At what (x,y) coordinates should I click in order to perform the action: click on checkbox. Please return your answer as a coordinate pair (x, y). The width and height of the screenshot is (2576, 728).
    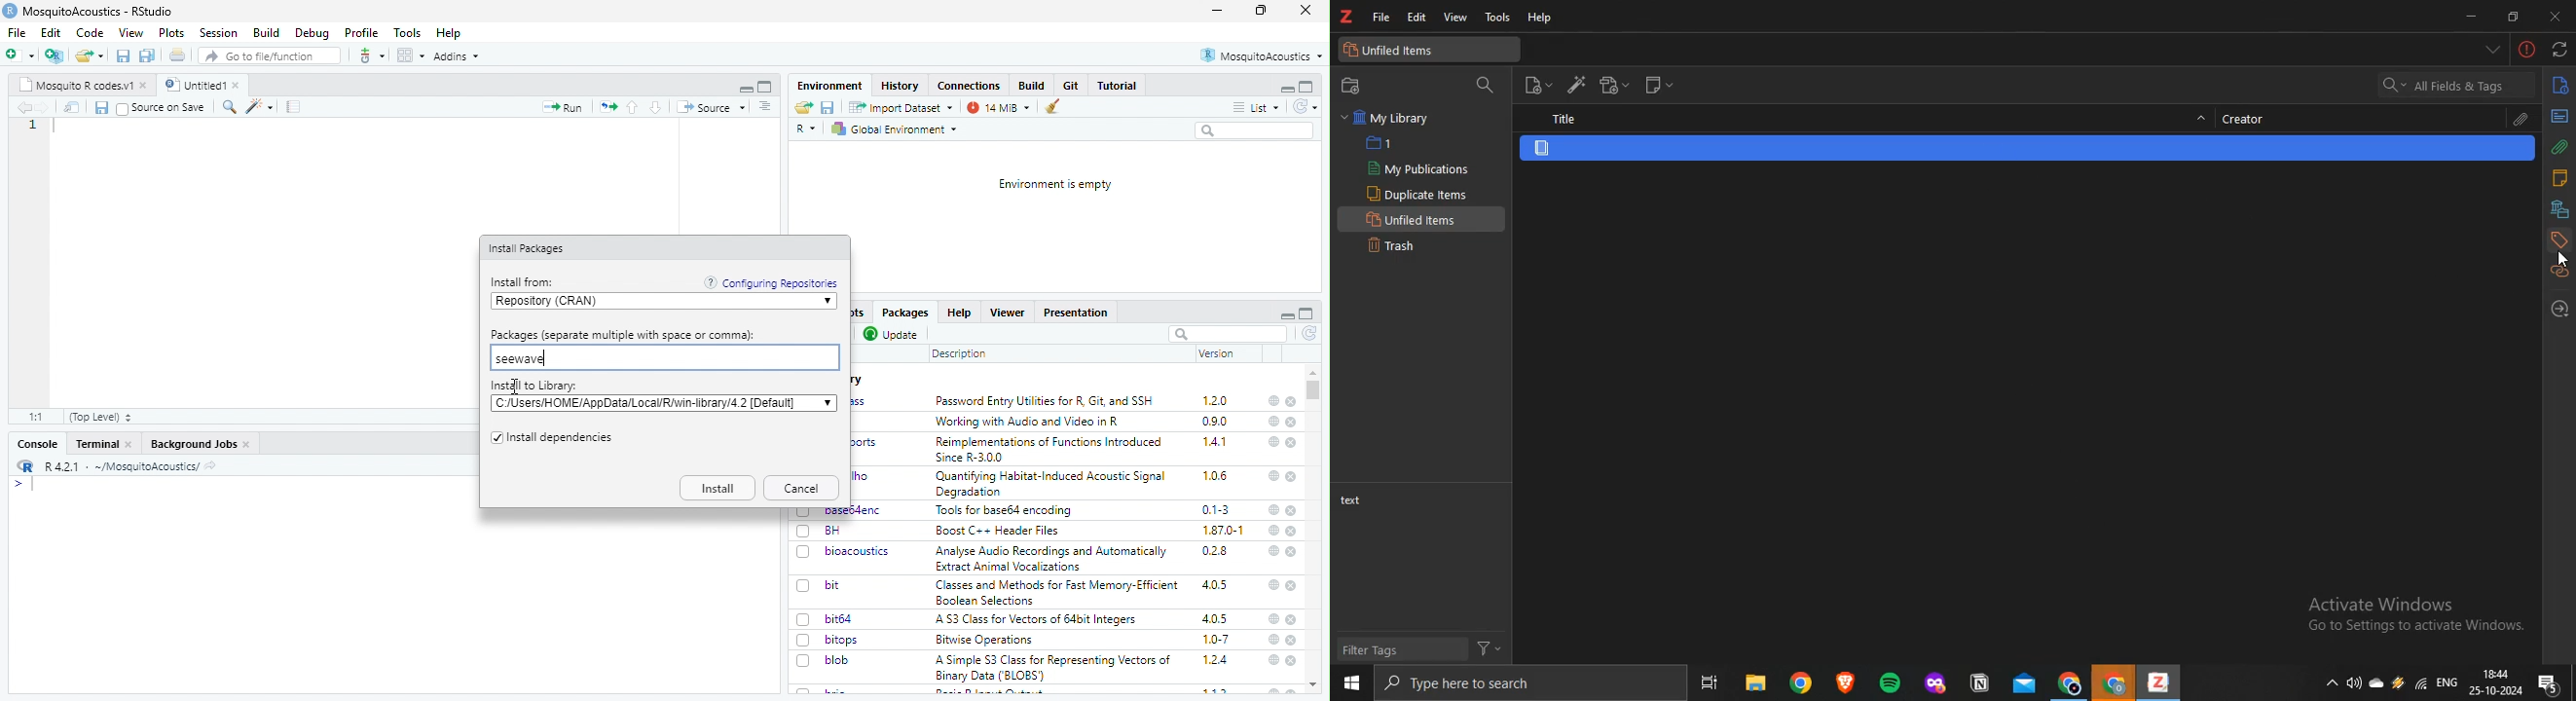
    Looking at the image, I should click on (806, 620).